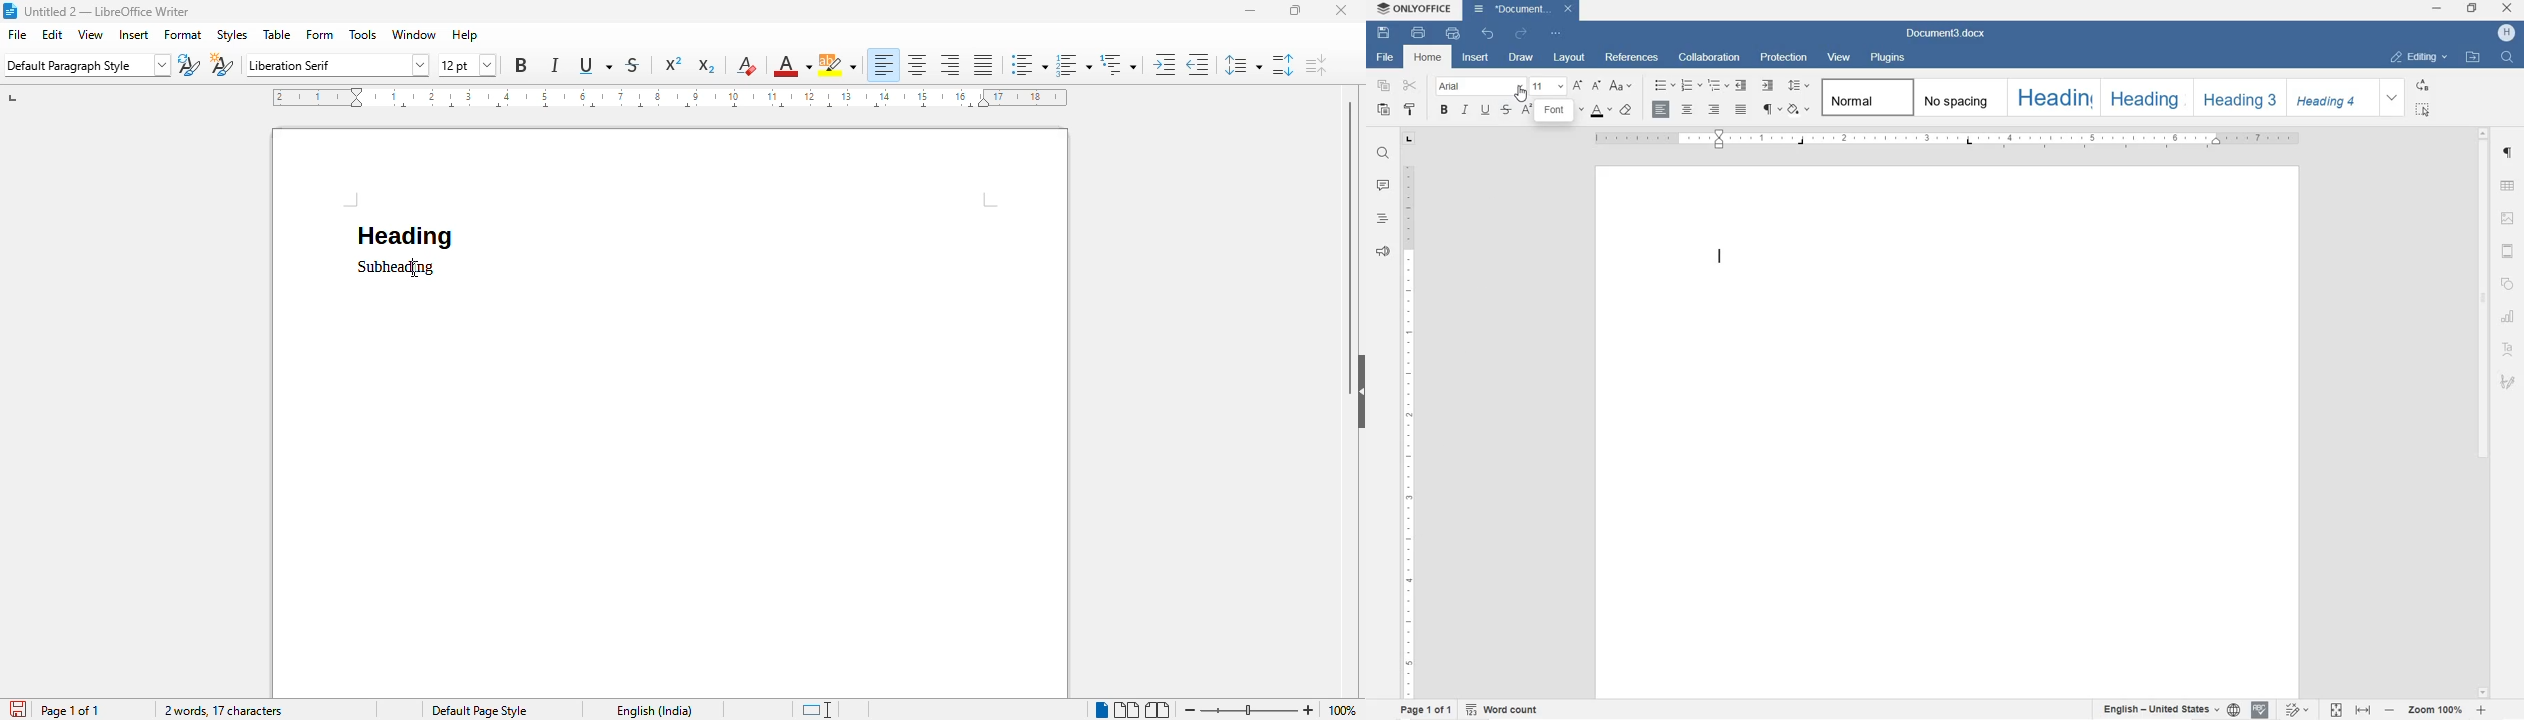 This screenshot has height=728, width=2548. What do you see at coordinates (11, 11) in the screenshot?
I see `logo` at bounding box center [11, 11].